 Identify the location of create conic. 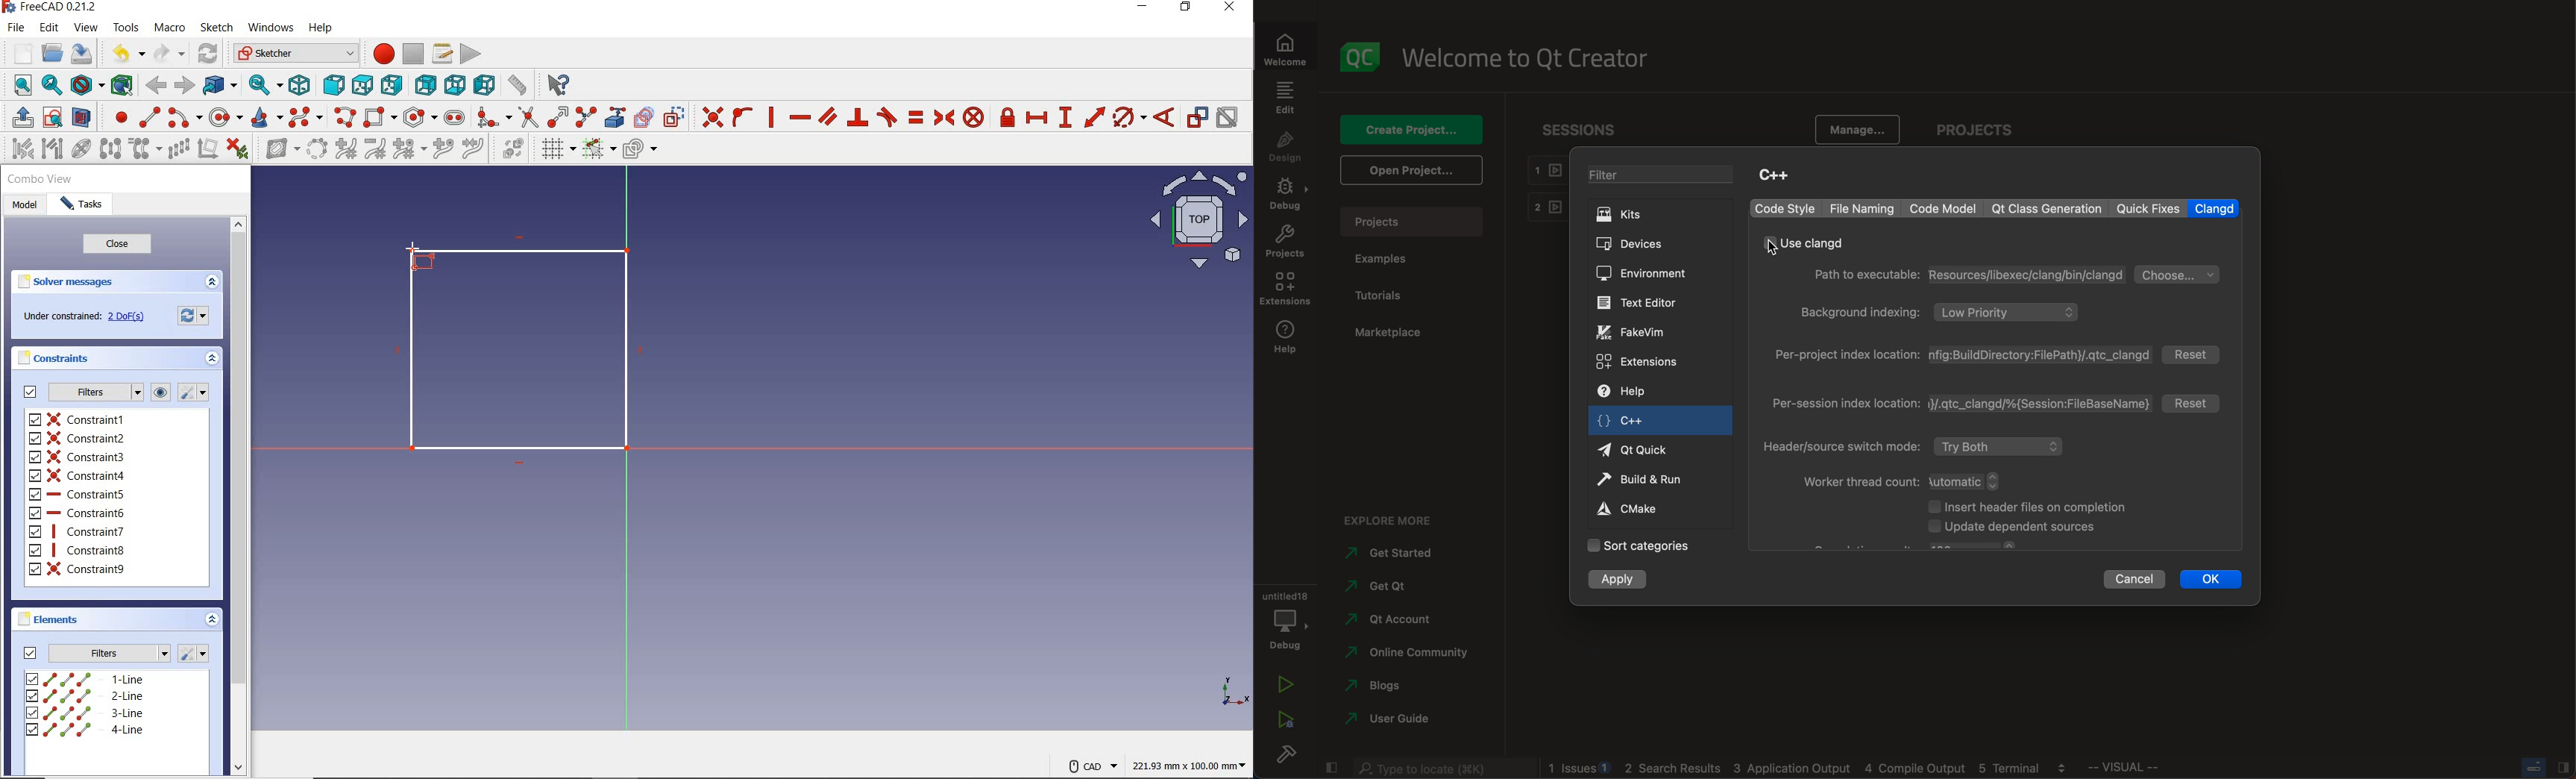
(266, 119).